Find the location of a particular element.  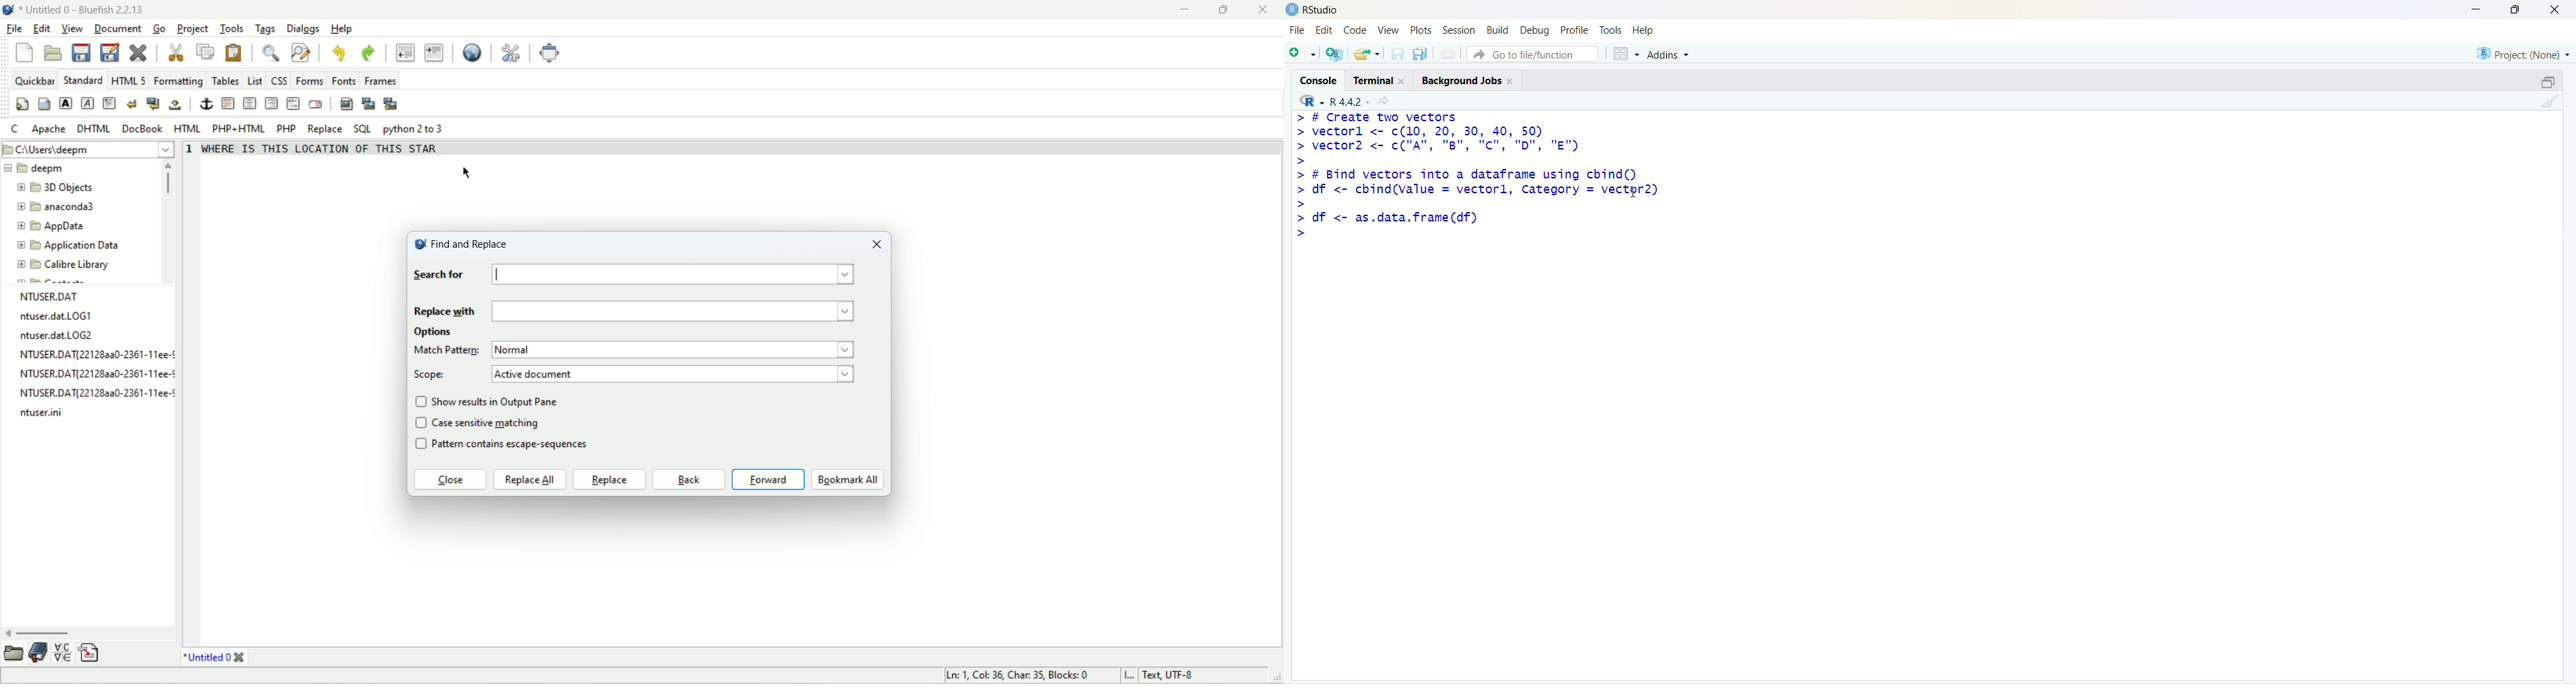

File is located at coordinates (1299, 30).